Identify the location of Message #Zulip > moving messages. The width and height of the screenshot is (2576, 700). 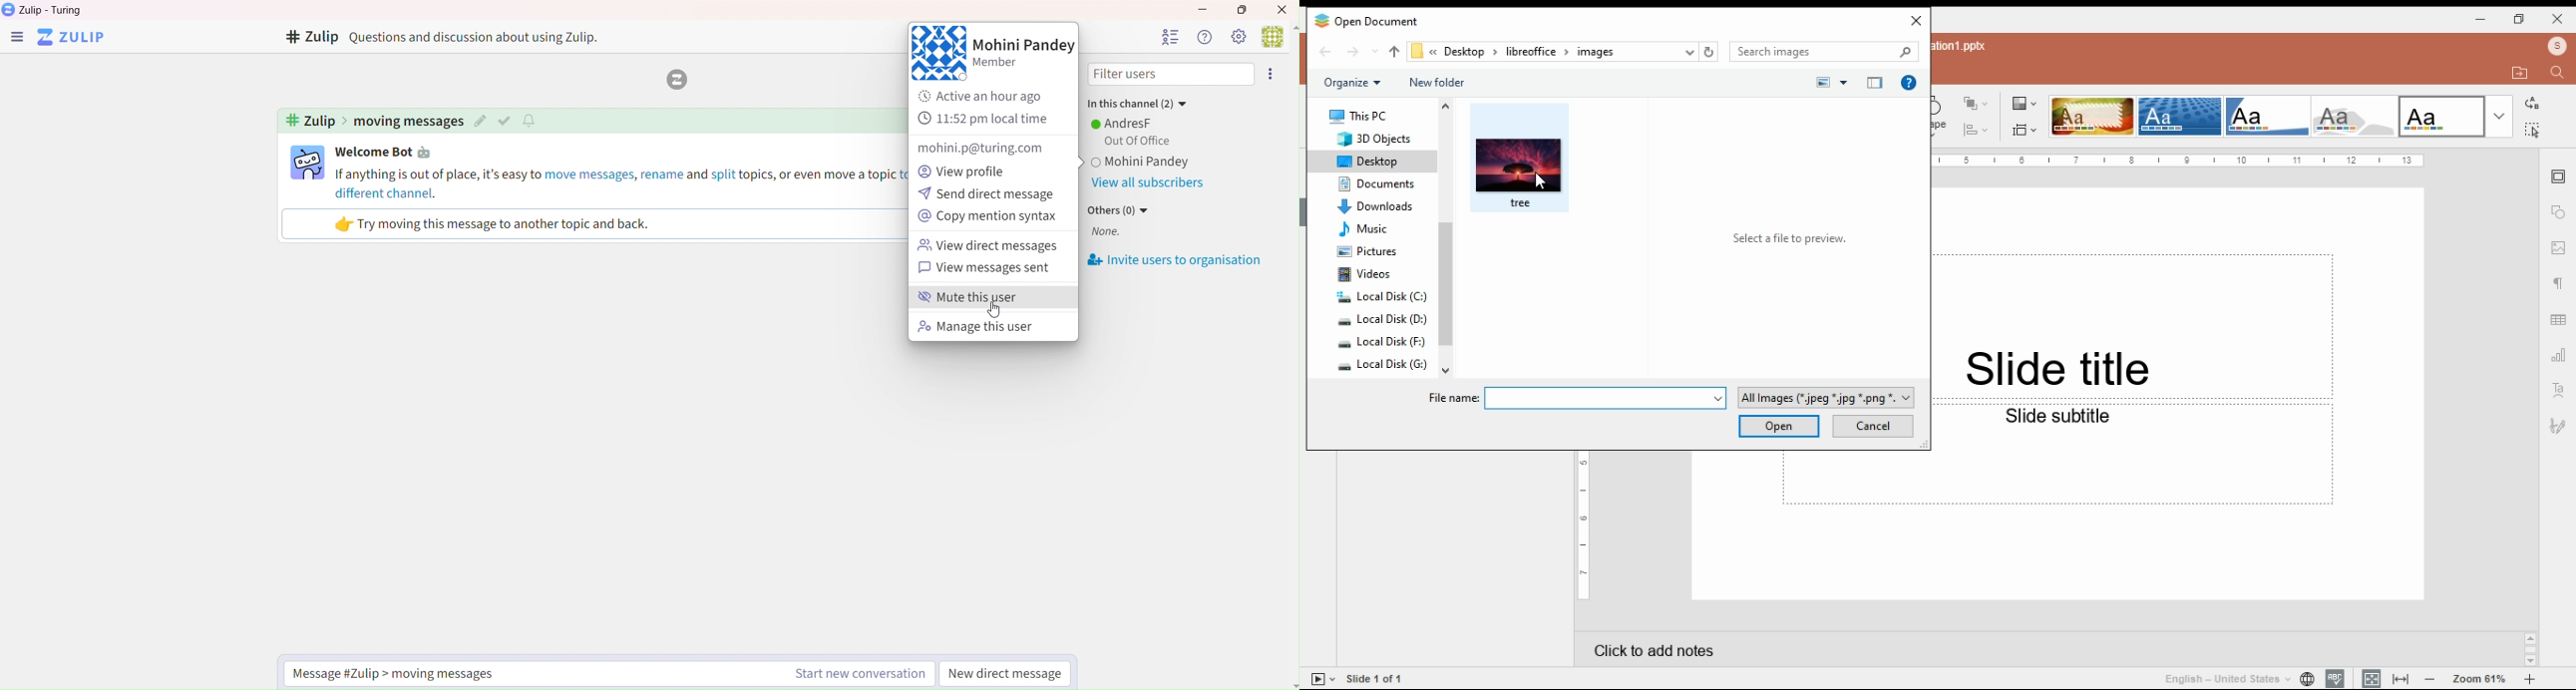
(403, 673).